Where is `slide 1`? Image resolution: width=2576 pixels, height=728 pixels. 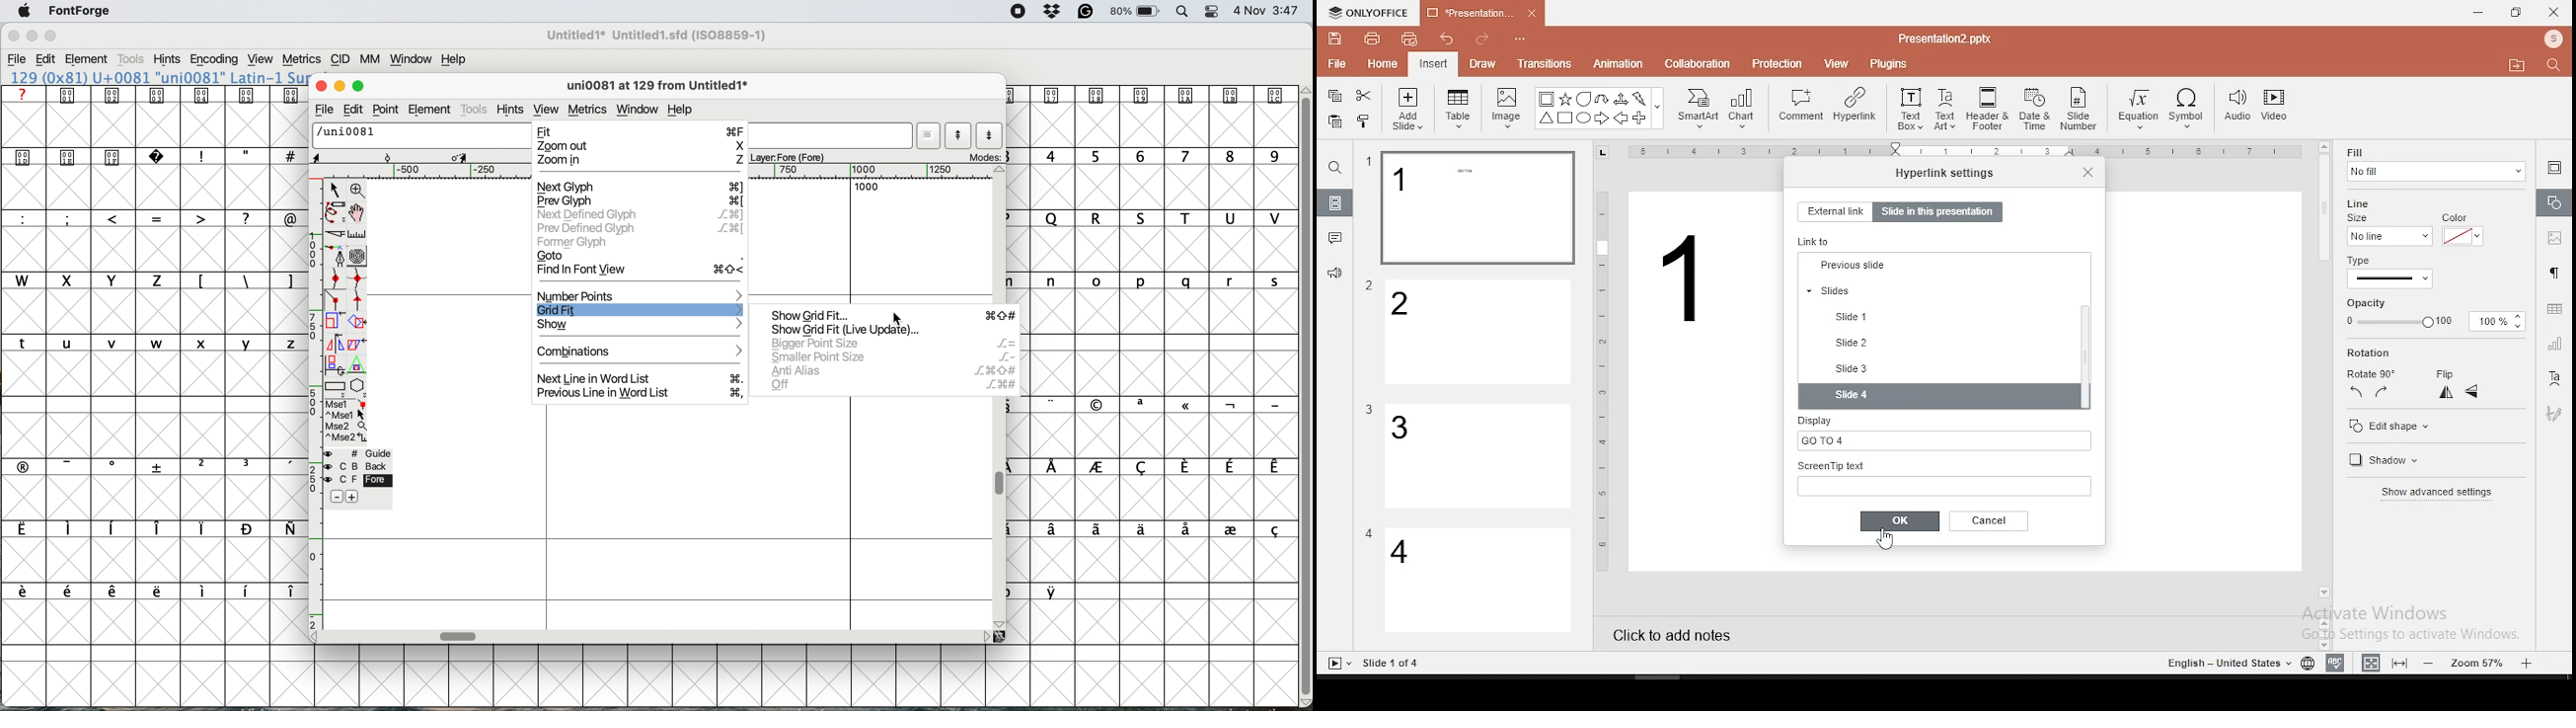 slide 1 is located at coordinates (1477, 208).